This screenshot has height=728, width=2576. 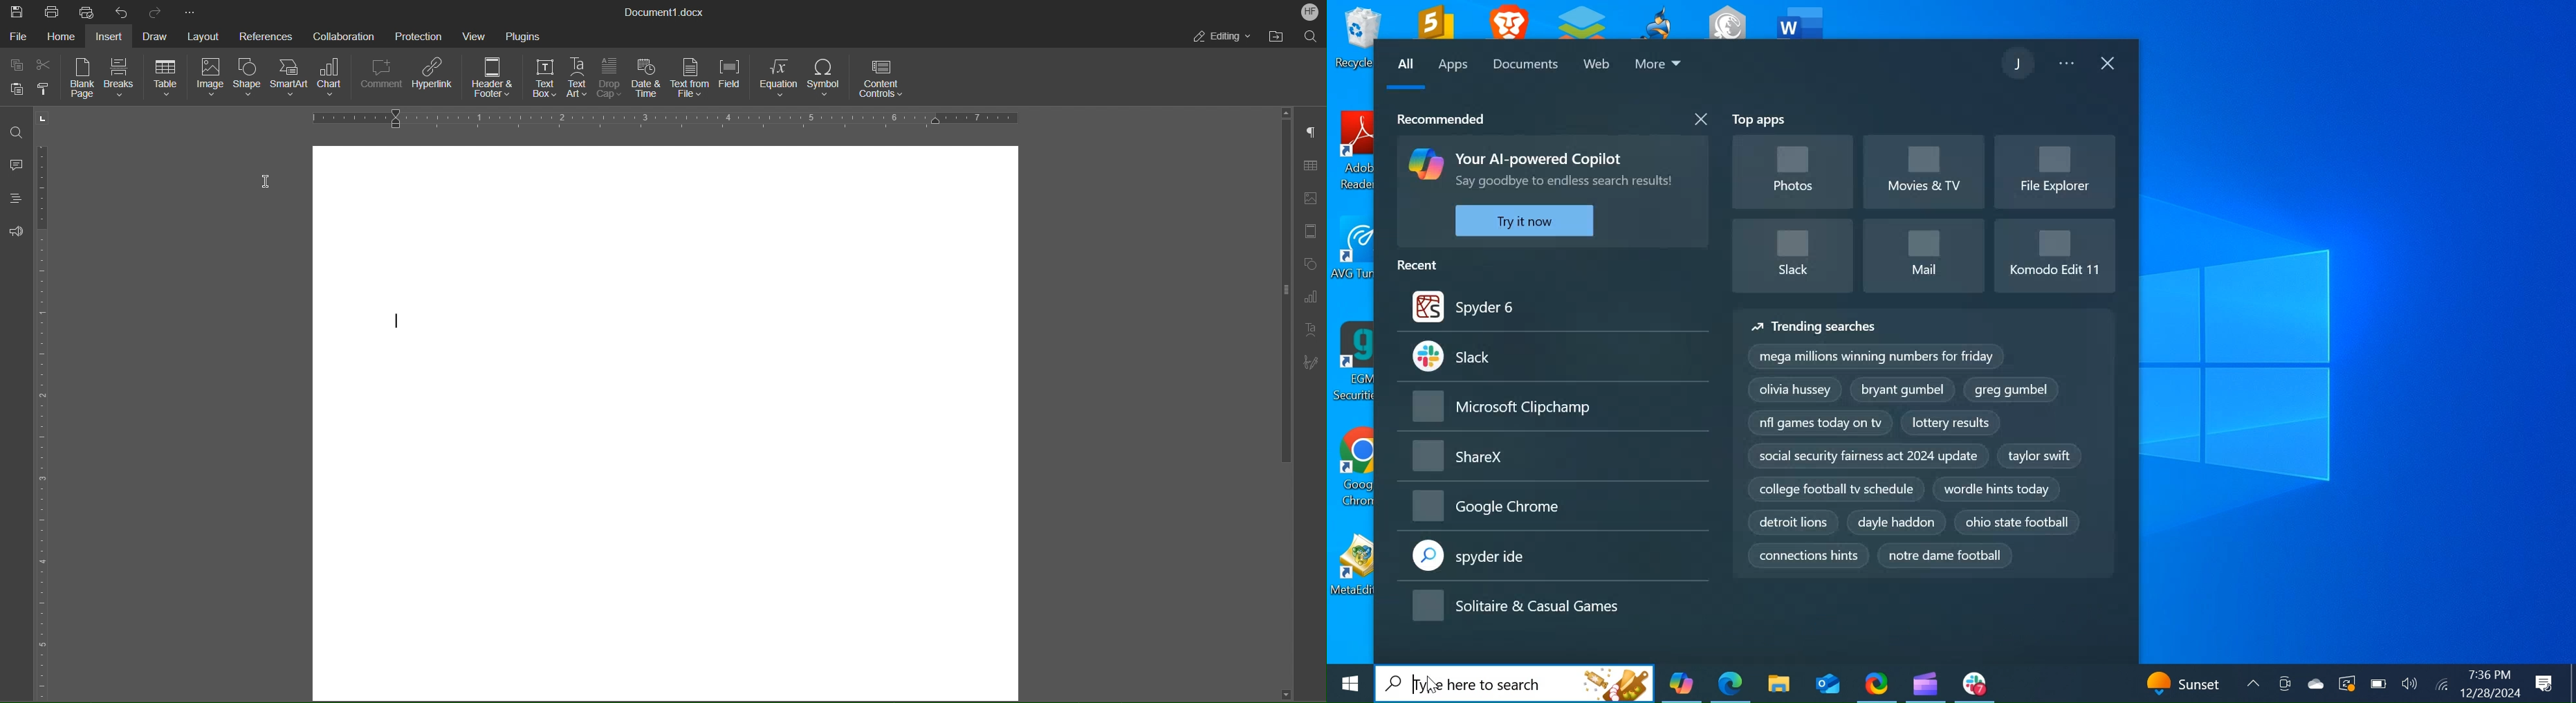 What do you see at coordinates (164, 79) in the screenshot?
I see `Table` at bounding box center [164, 79].